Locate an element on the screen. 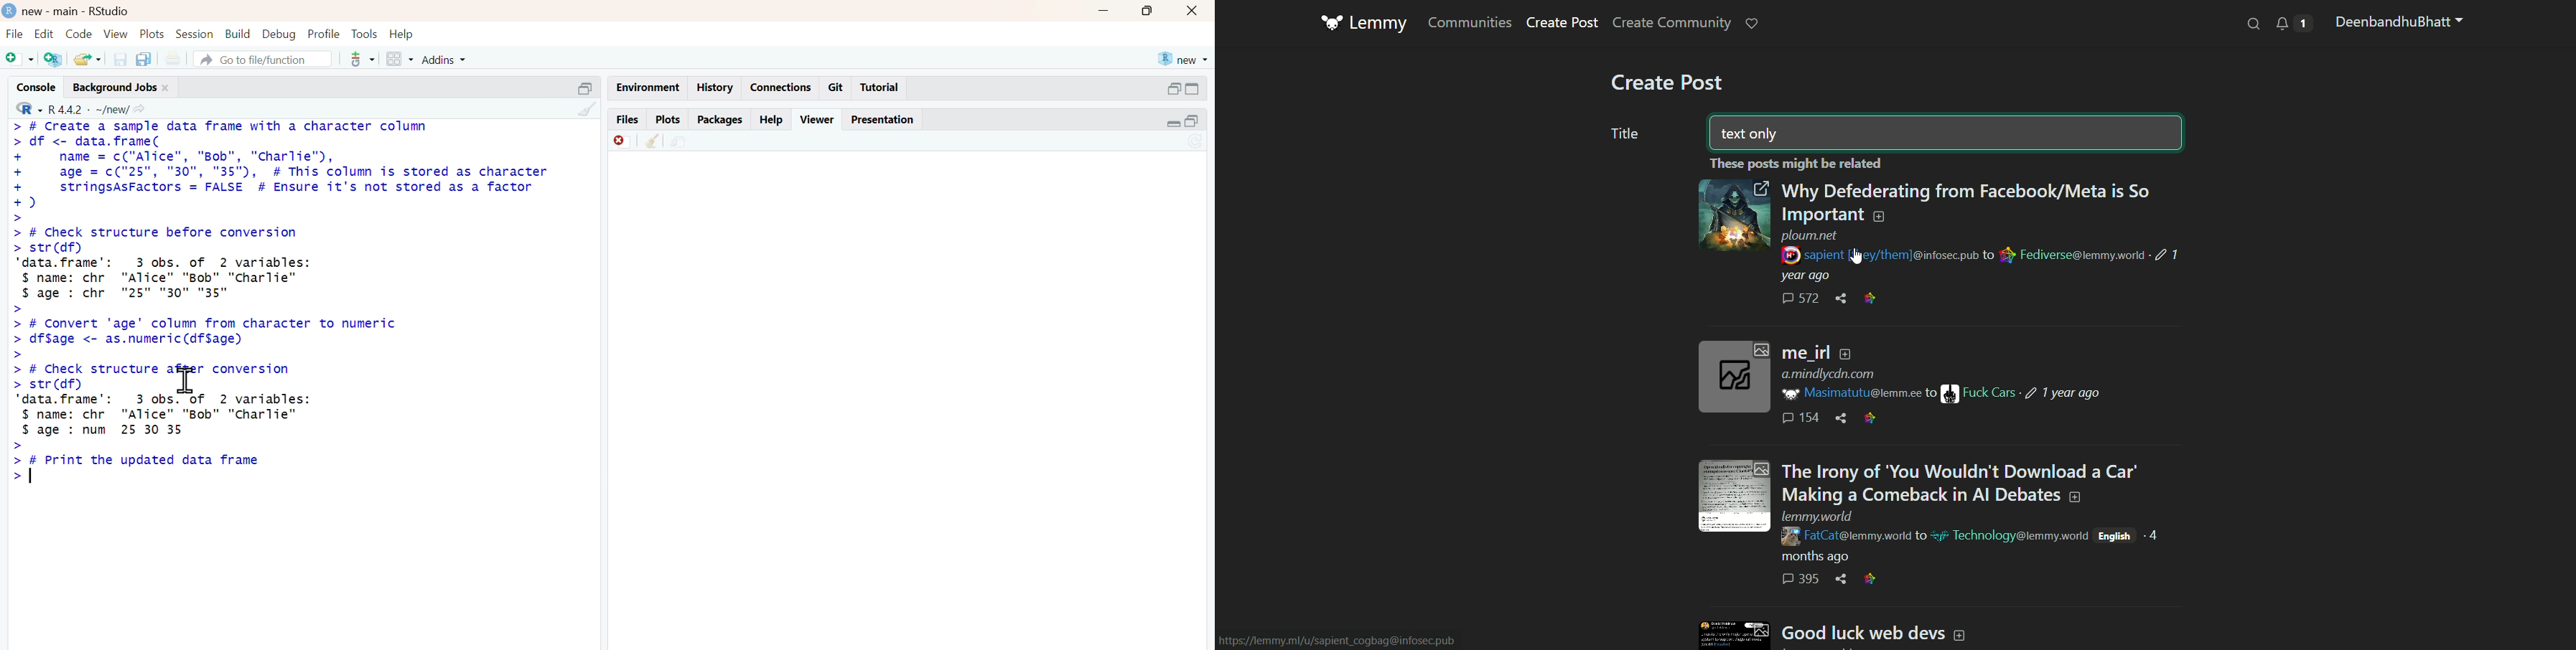  grid is located at coordinates (401, 59).